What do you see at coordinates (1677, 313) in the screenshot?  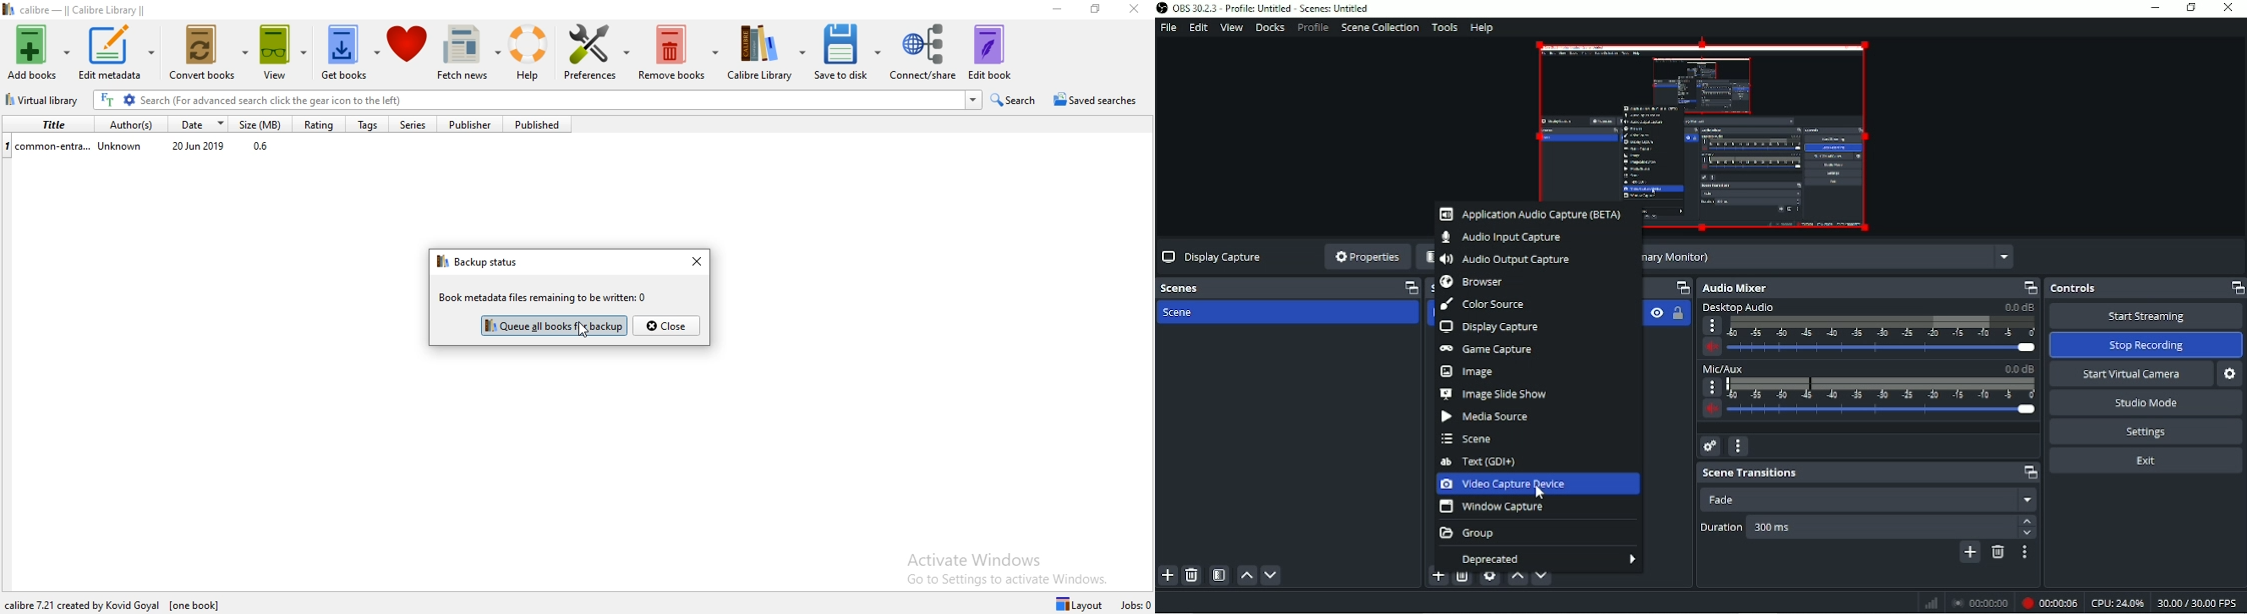 I see `Lock` at bounding box center [1677, 313].